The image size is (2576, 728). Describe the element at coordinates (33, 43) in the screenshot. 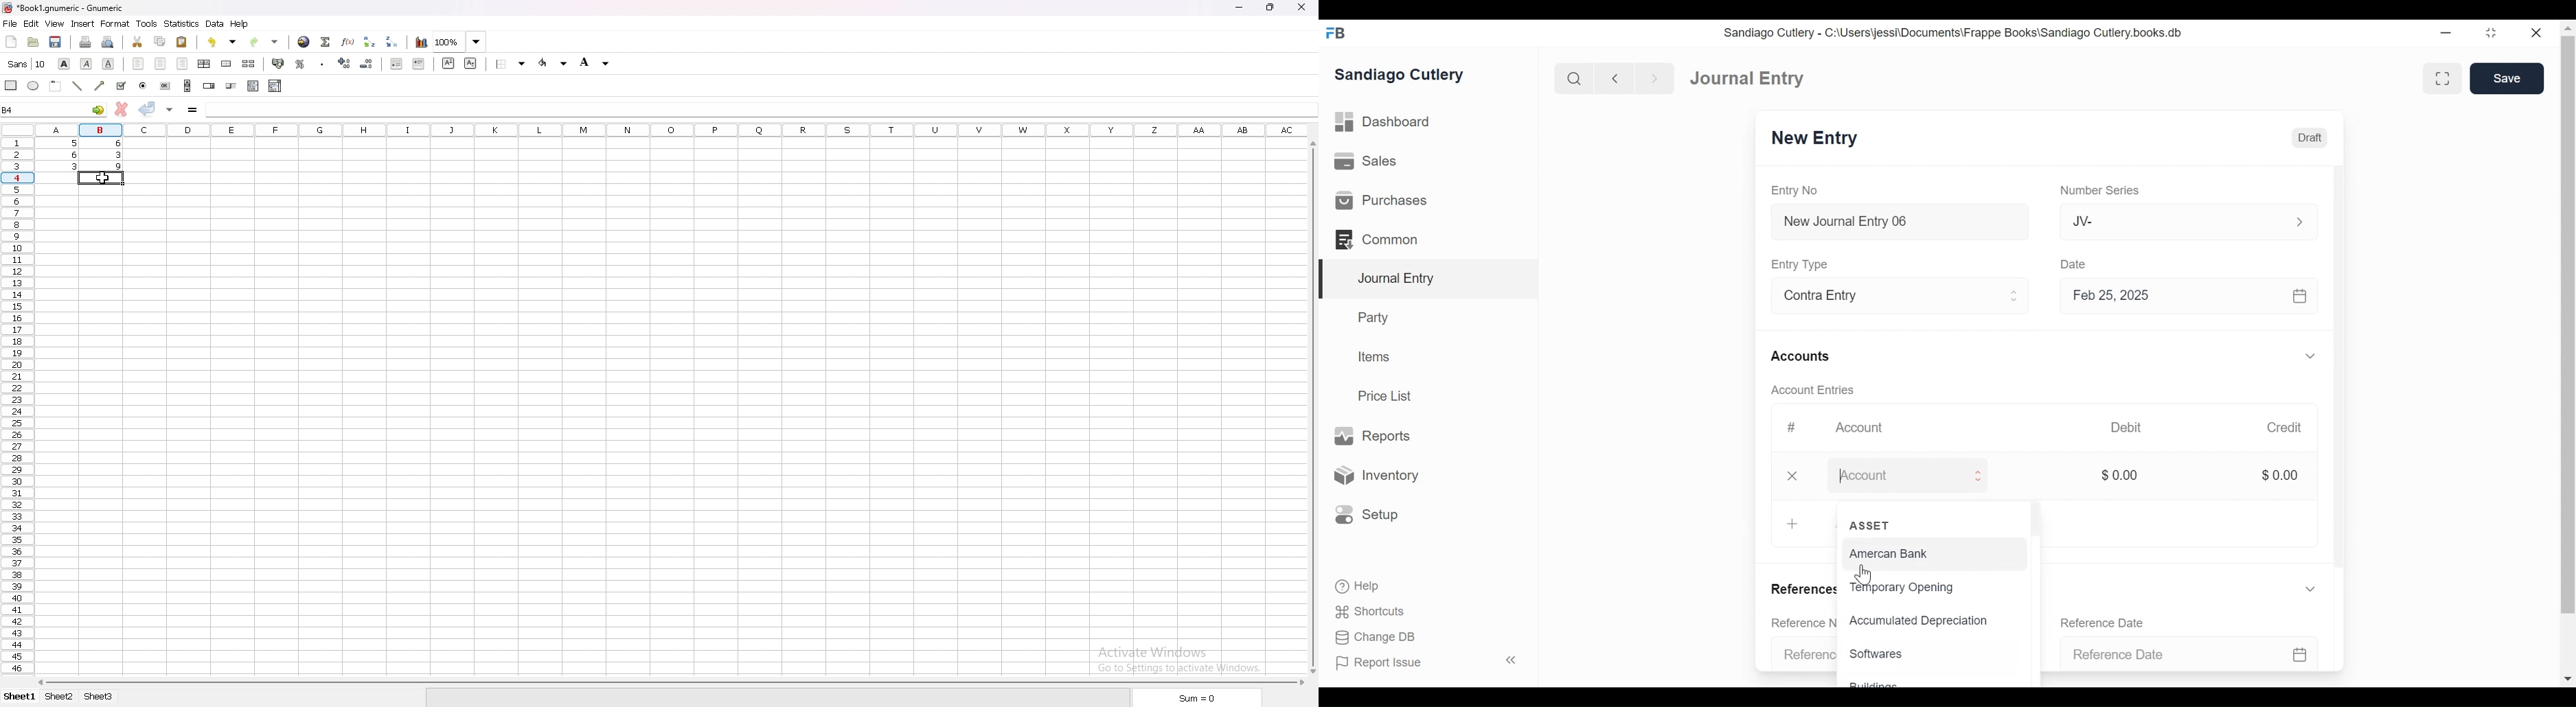

I see `open` at that location.